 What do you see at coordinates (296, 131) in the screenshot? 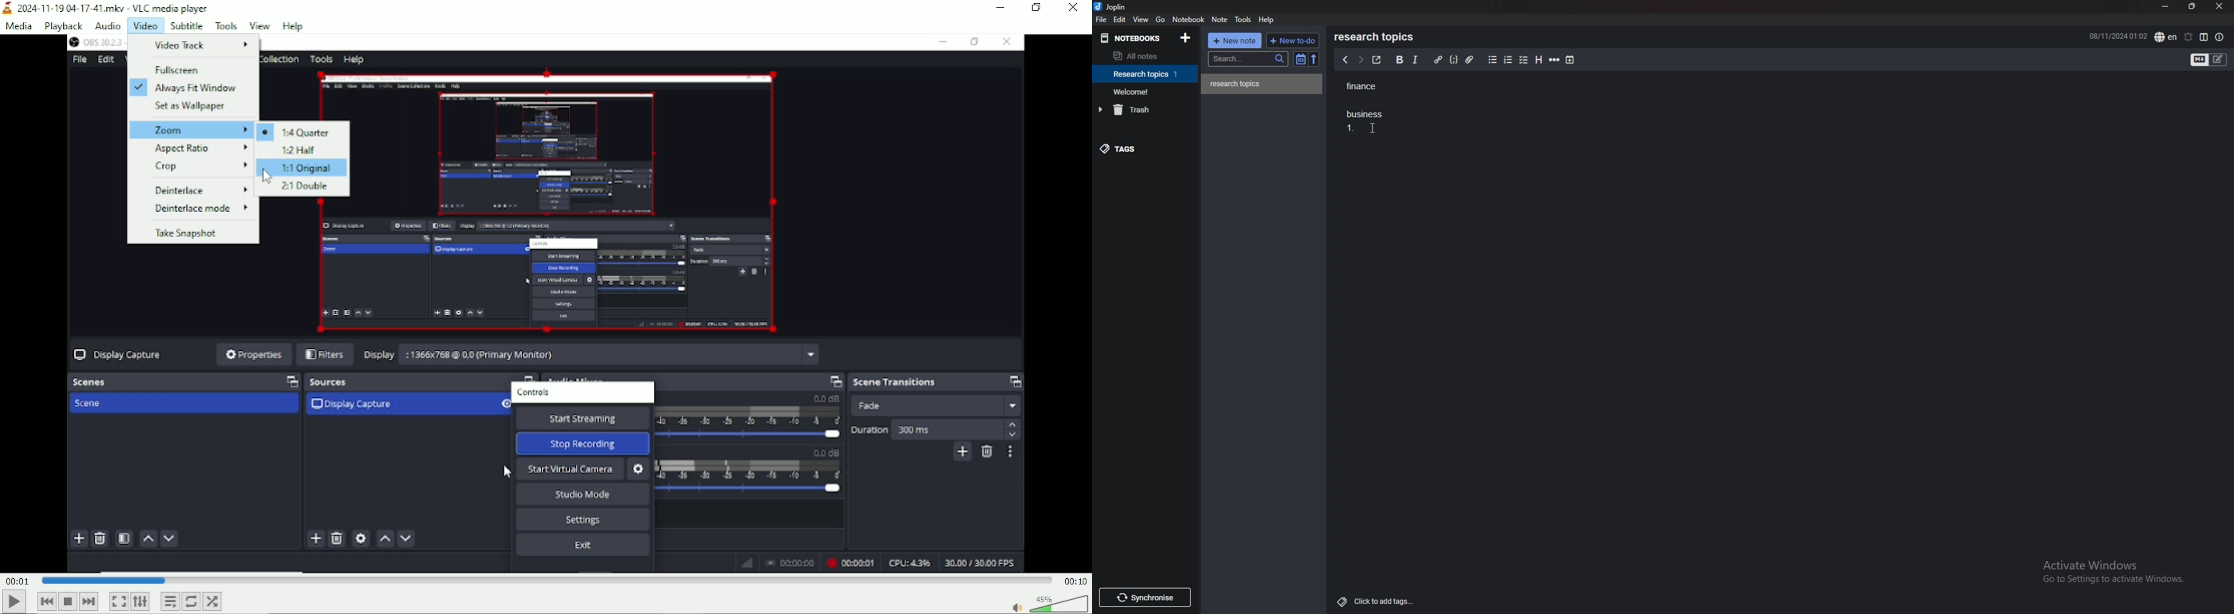
I see `quarter` at bounding box center [296, 131].